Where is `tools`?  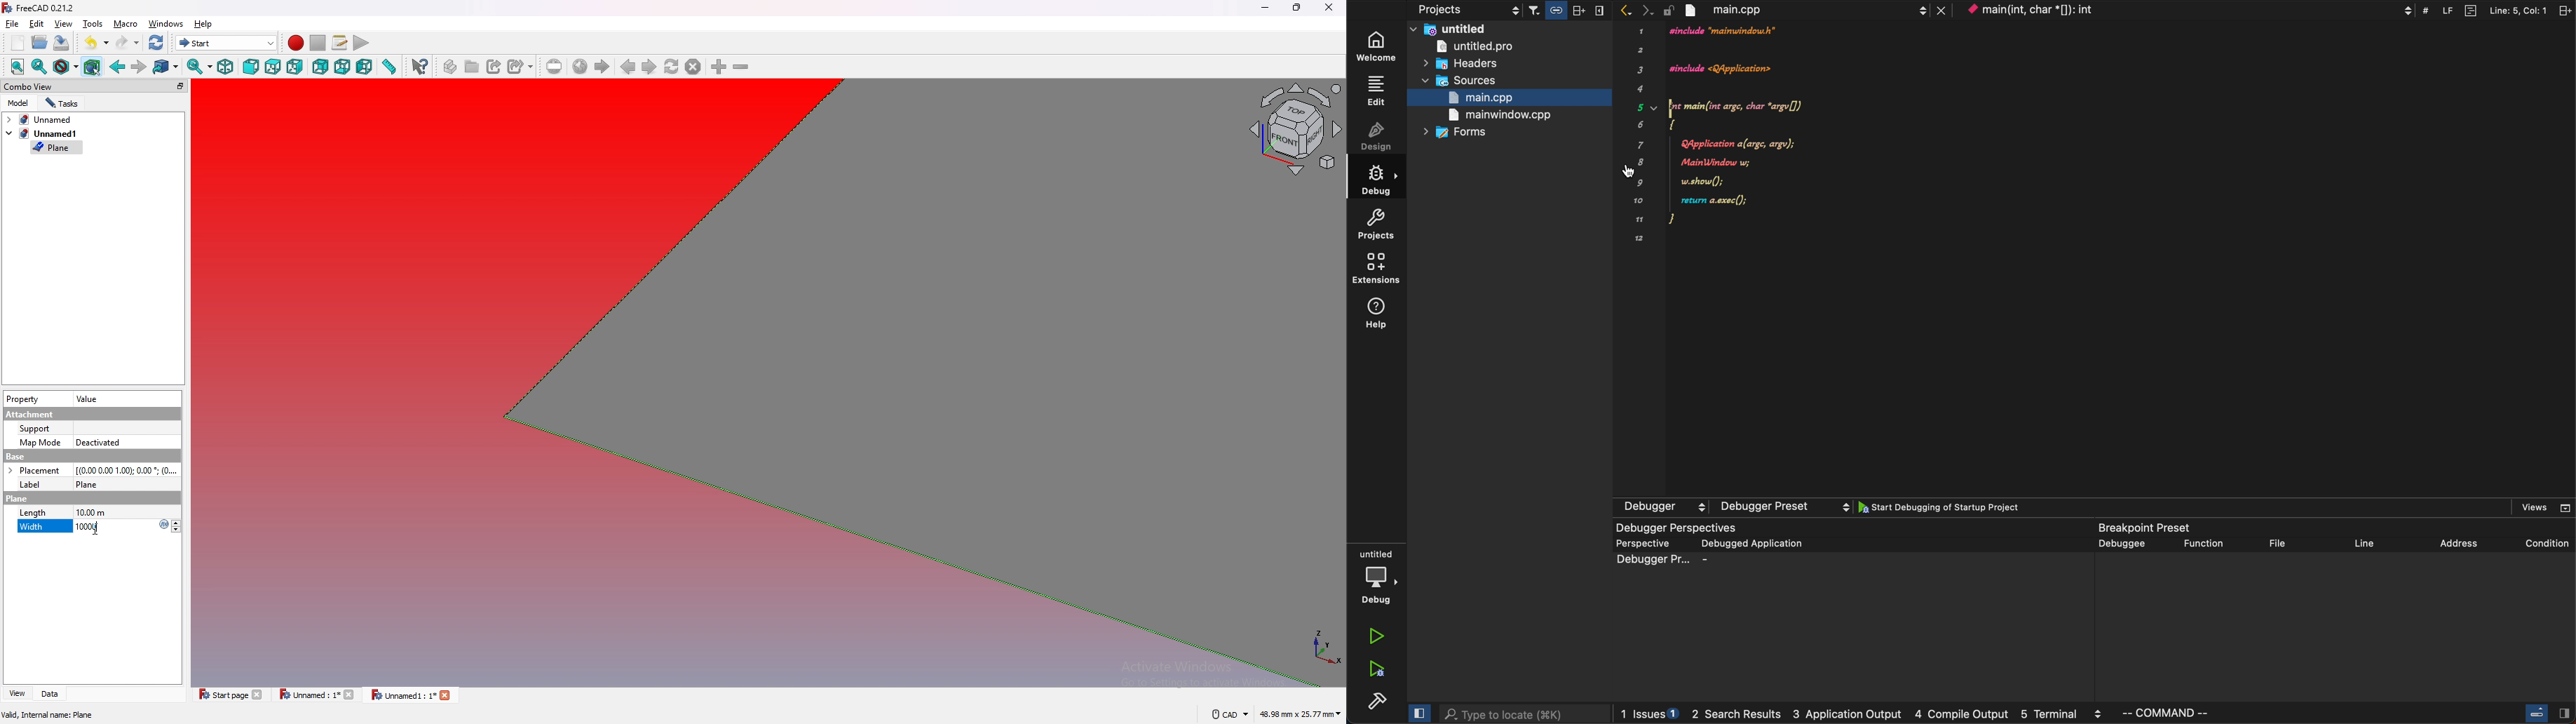 tools is located at coordinates (93, 23).